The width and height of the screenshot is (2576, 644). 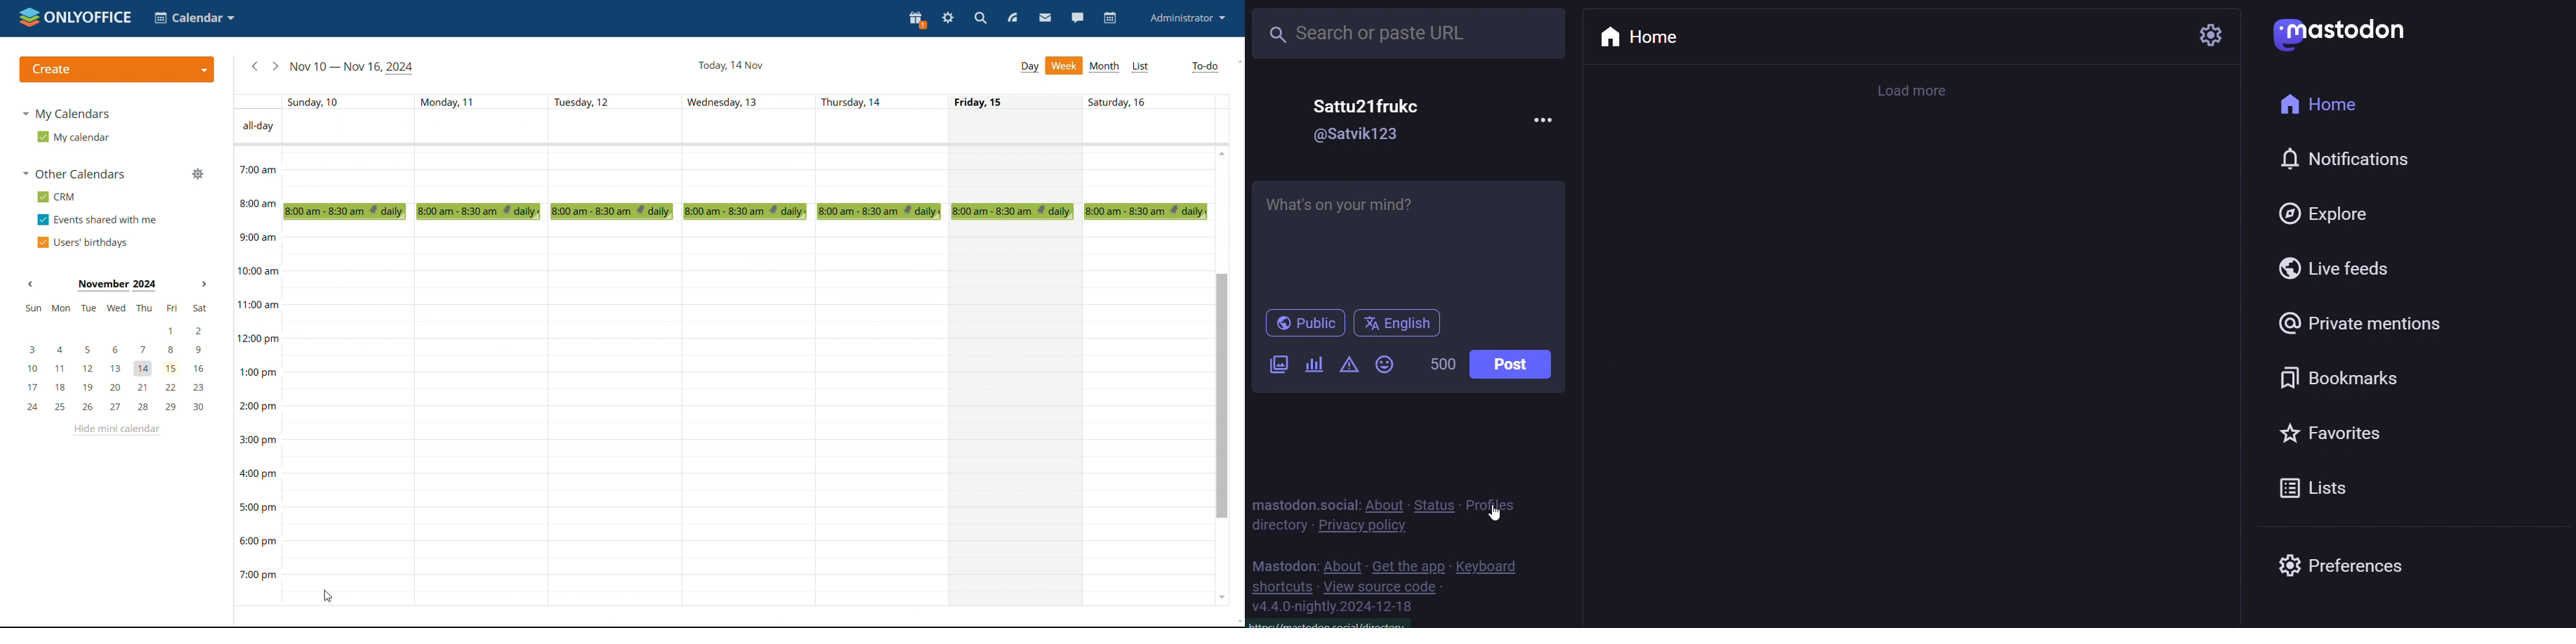 I want to click on create, so click(x=116, y=69).